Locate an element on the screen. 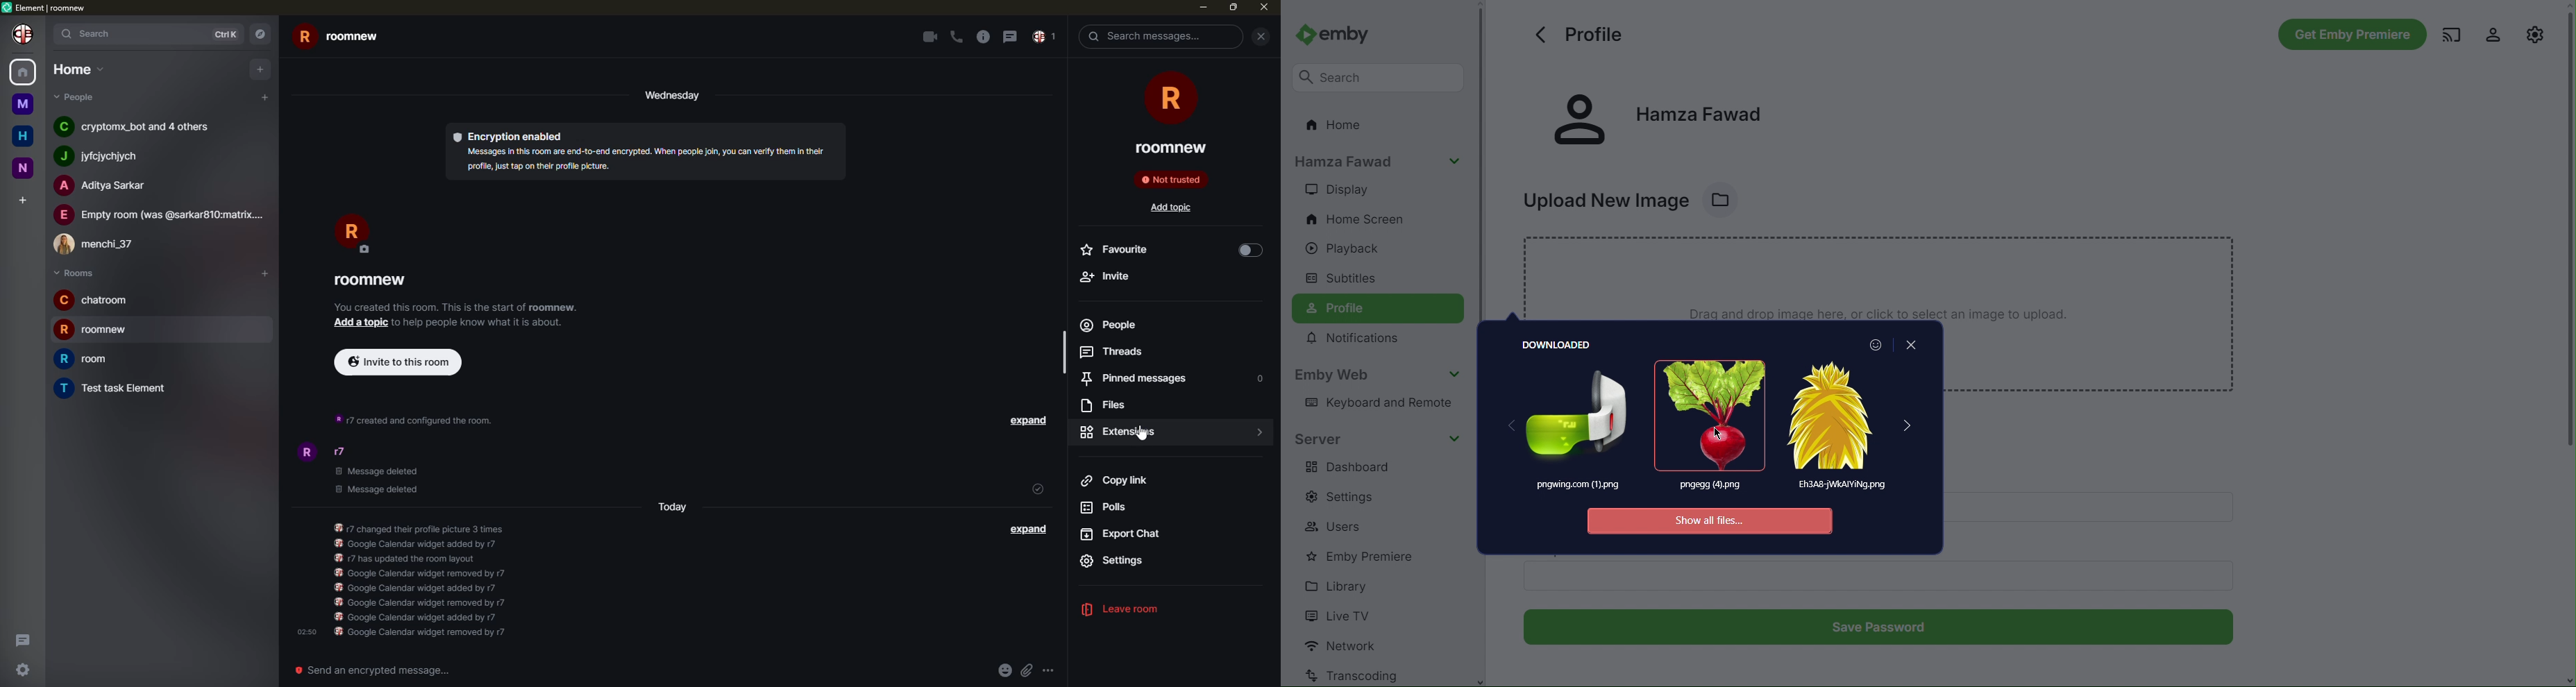 This screenshot has width=2576, height=700. Downloaded is located at coordinates (1562, 343).